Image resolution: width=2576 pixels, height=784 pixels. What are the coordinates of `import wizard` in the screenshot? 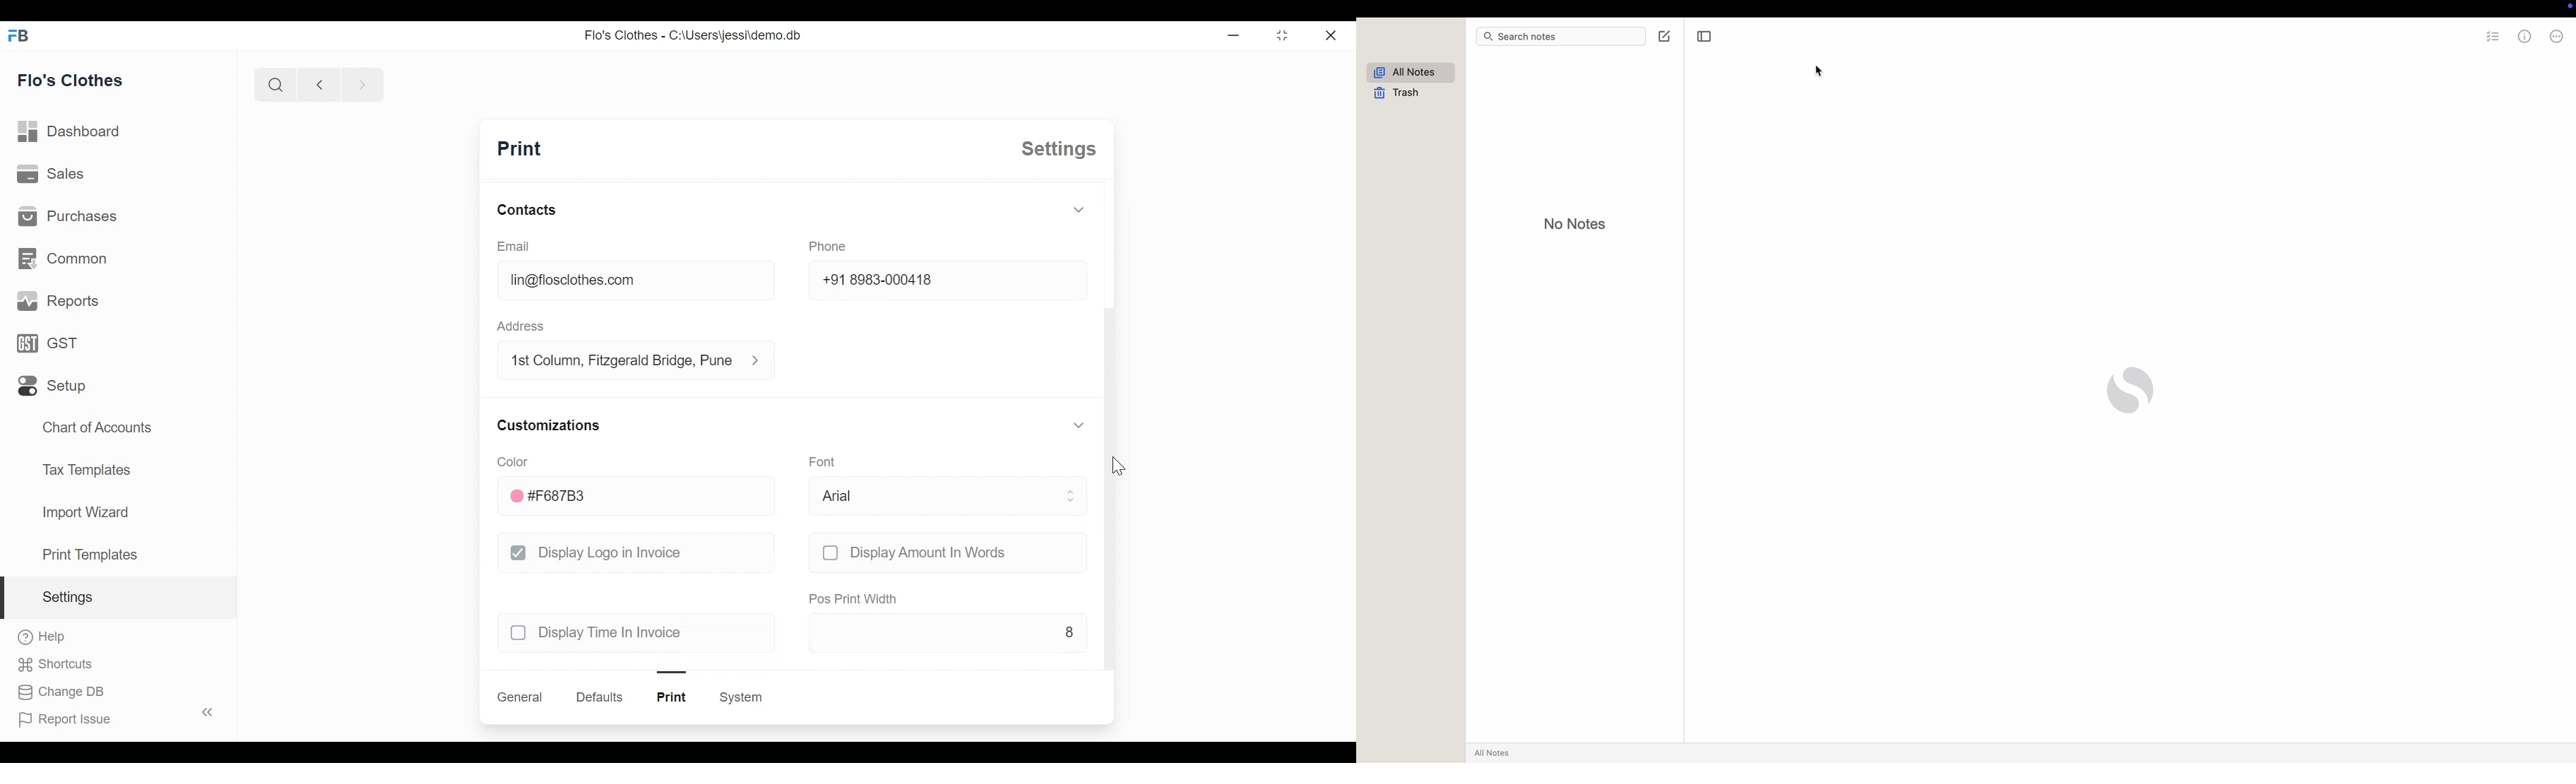 It's located at (85, 512).